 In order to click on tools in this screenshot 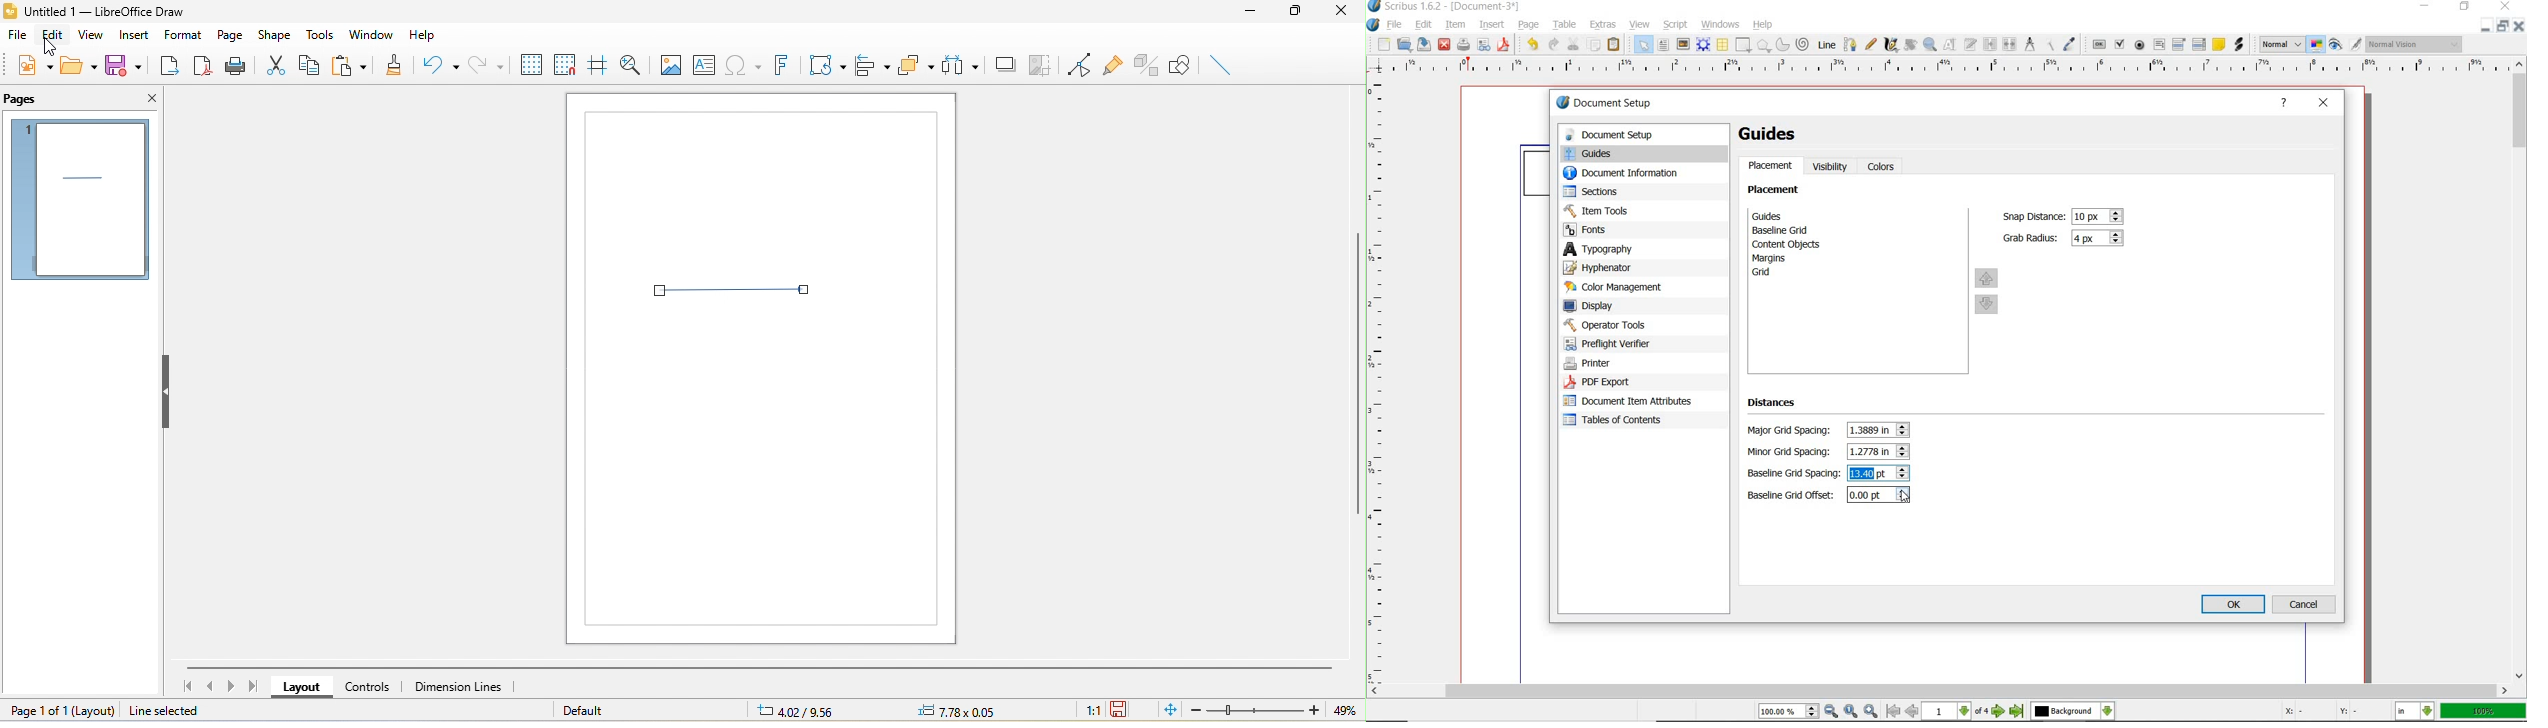, I will do `click(322, 35)`.